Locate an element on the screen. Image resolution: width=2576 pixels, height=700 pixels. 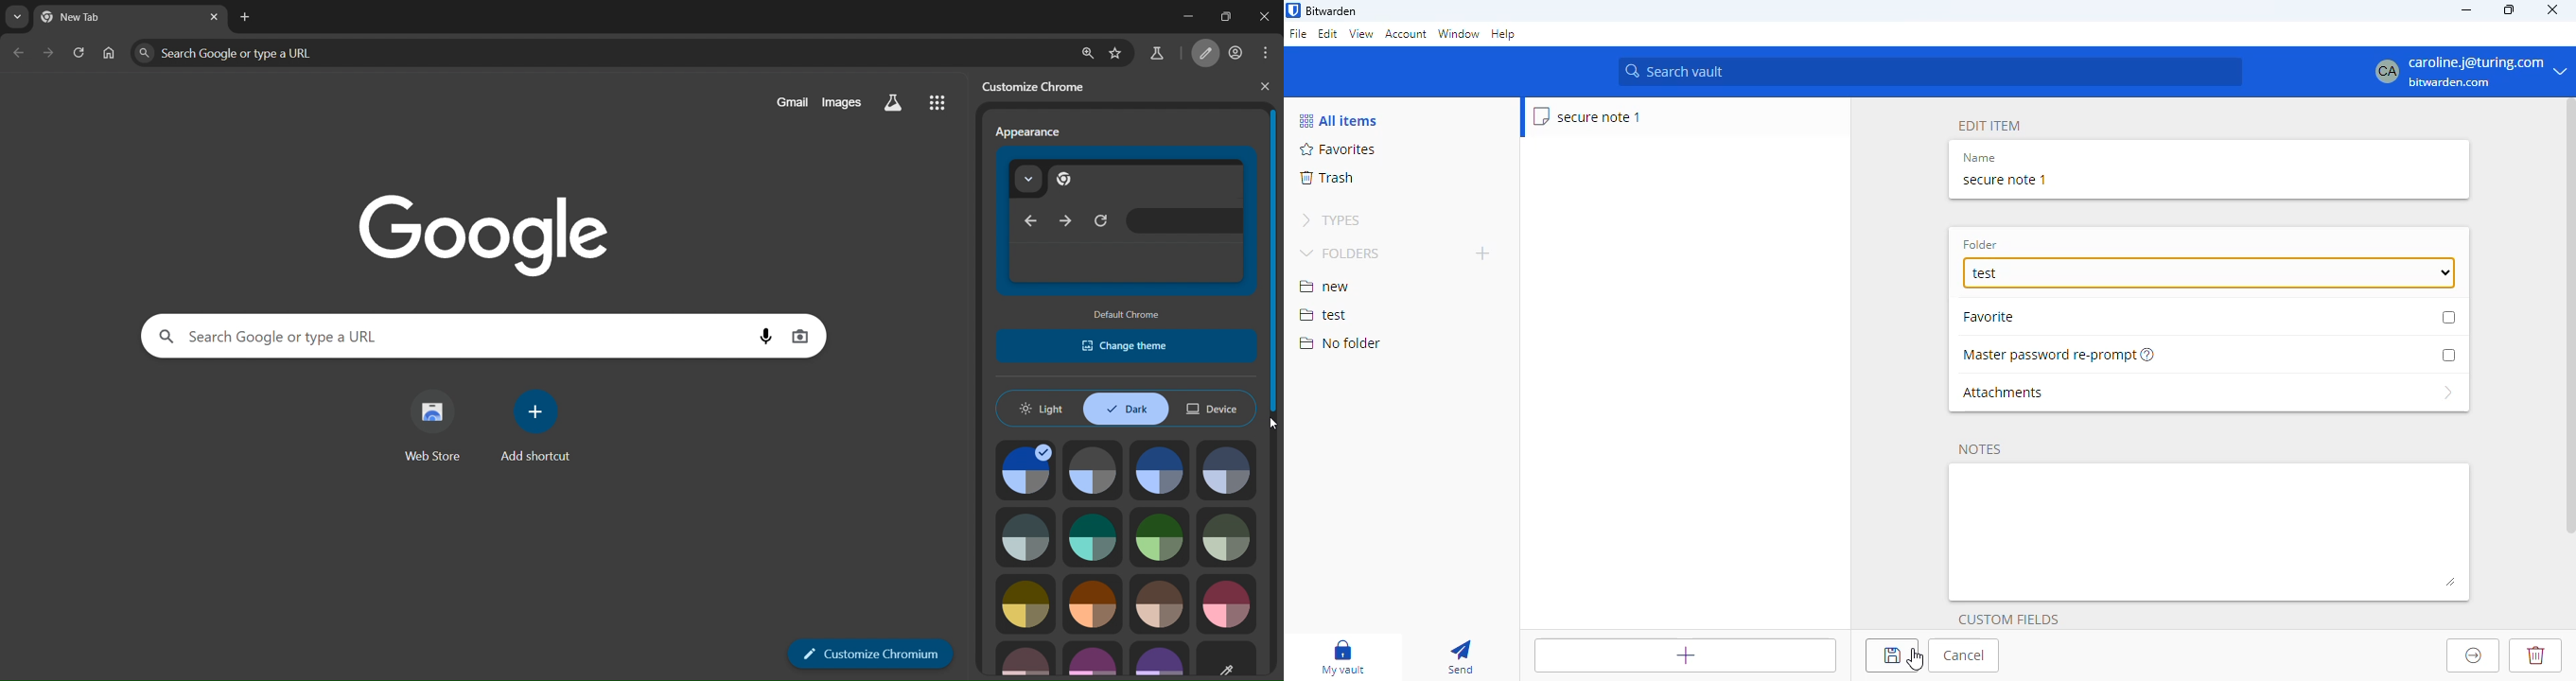
light is located at coordinates (1045, 409).